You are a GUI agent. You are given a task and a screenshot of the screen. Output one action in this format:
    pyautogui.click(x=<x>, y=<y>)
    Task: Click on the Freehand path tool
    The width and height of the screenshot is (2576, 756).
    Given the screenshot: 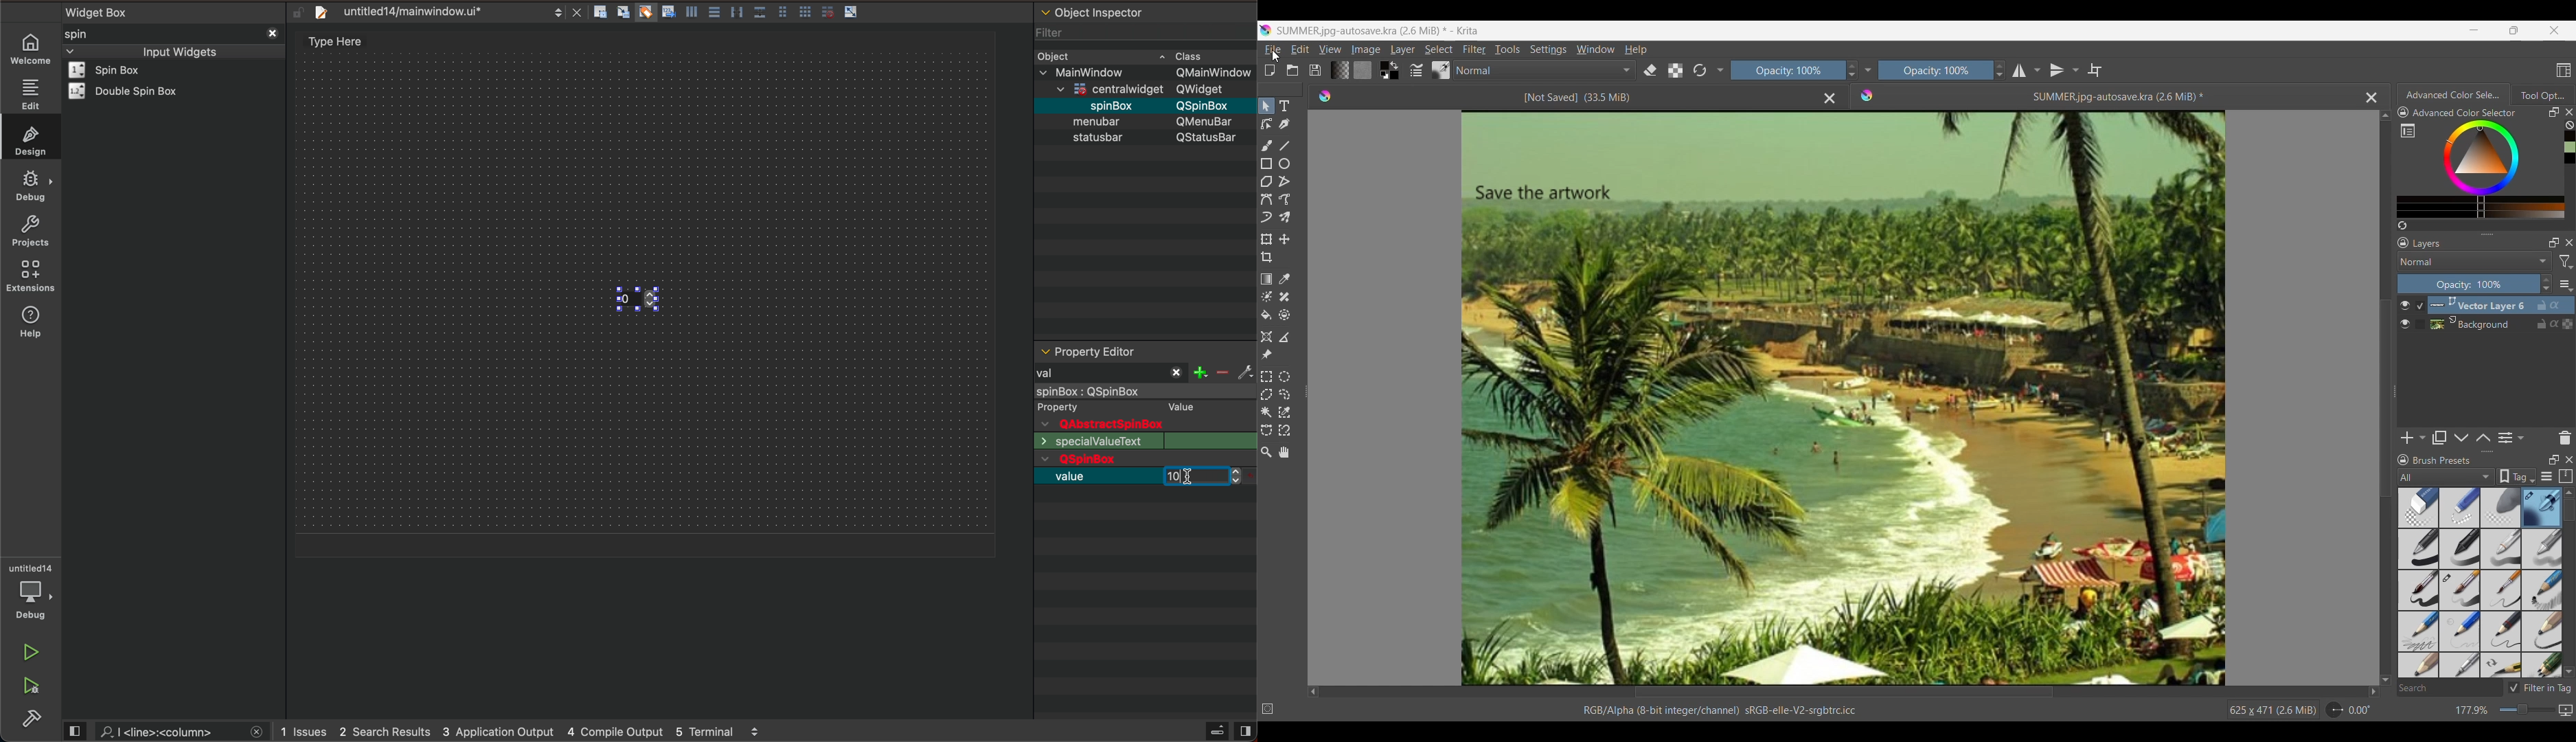 What is the action you would take?
    pyautogui.click(x=1284, y=199)
    